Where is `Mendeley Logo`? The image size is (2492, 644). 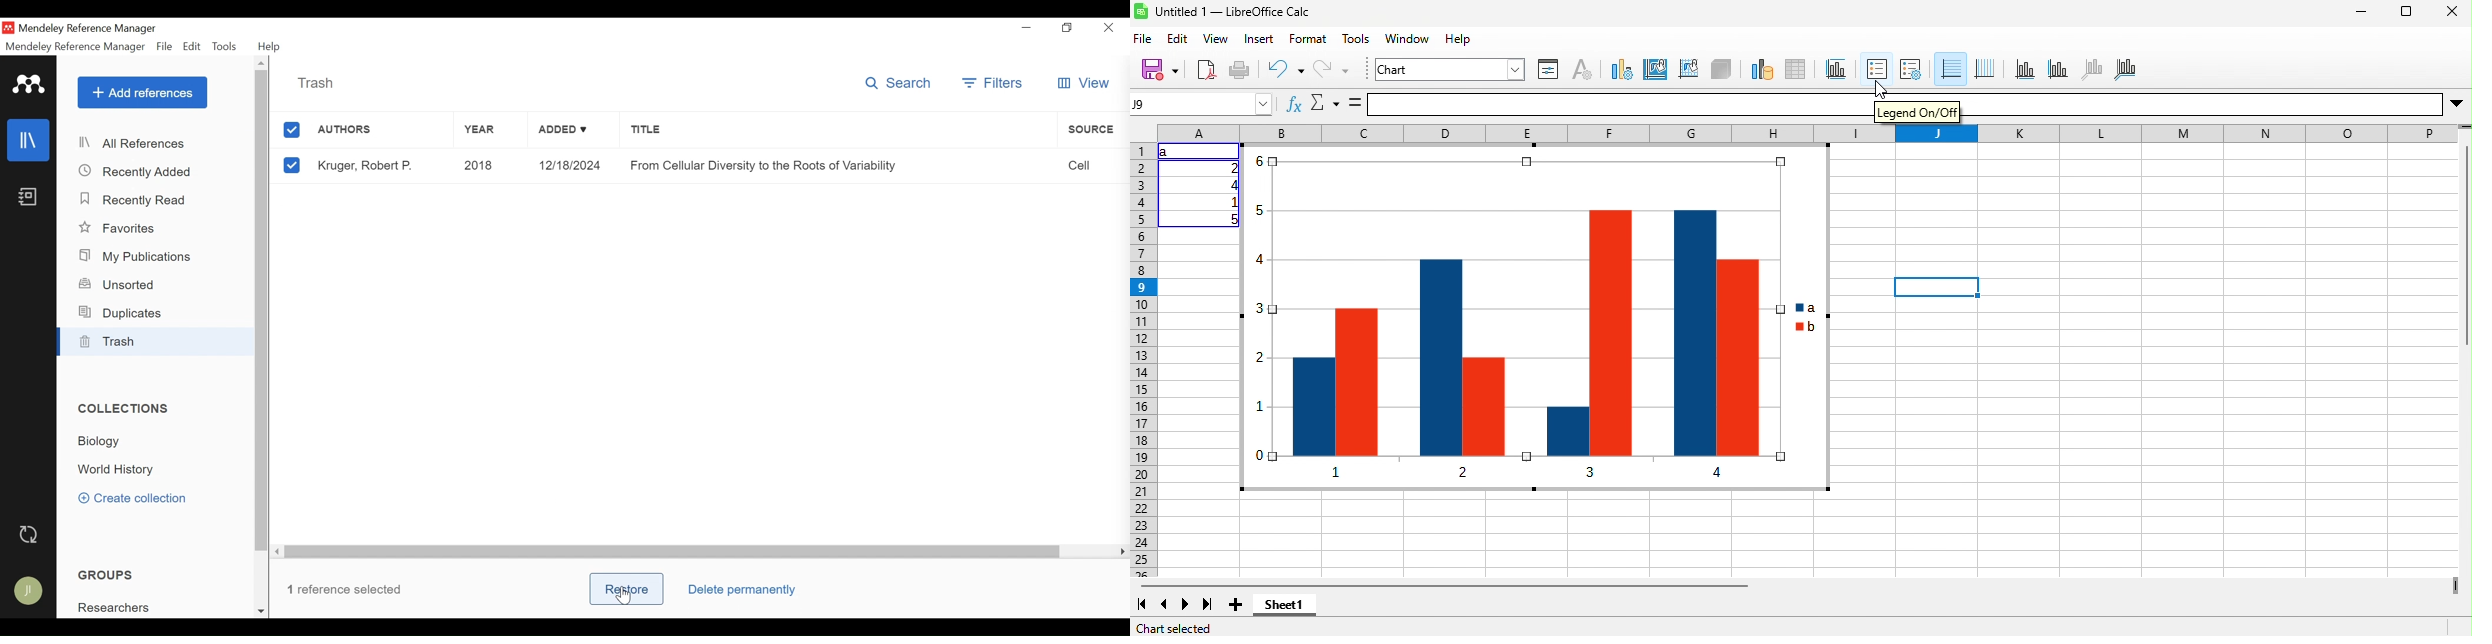 Mendeley Logo is located at coordinates (28, 84).